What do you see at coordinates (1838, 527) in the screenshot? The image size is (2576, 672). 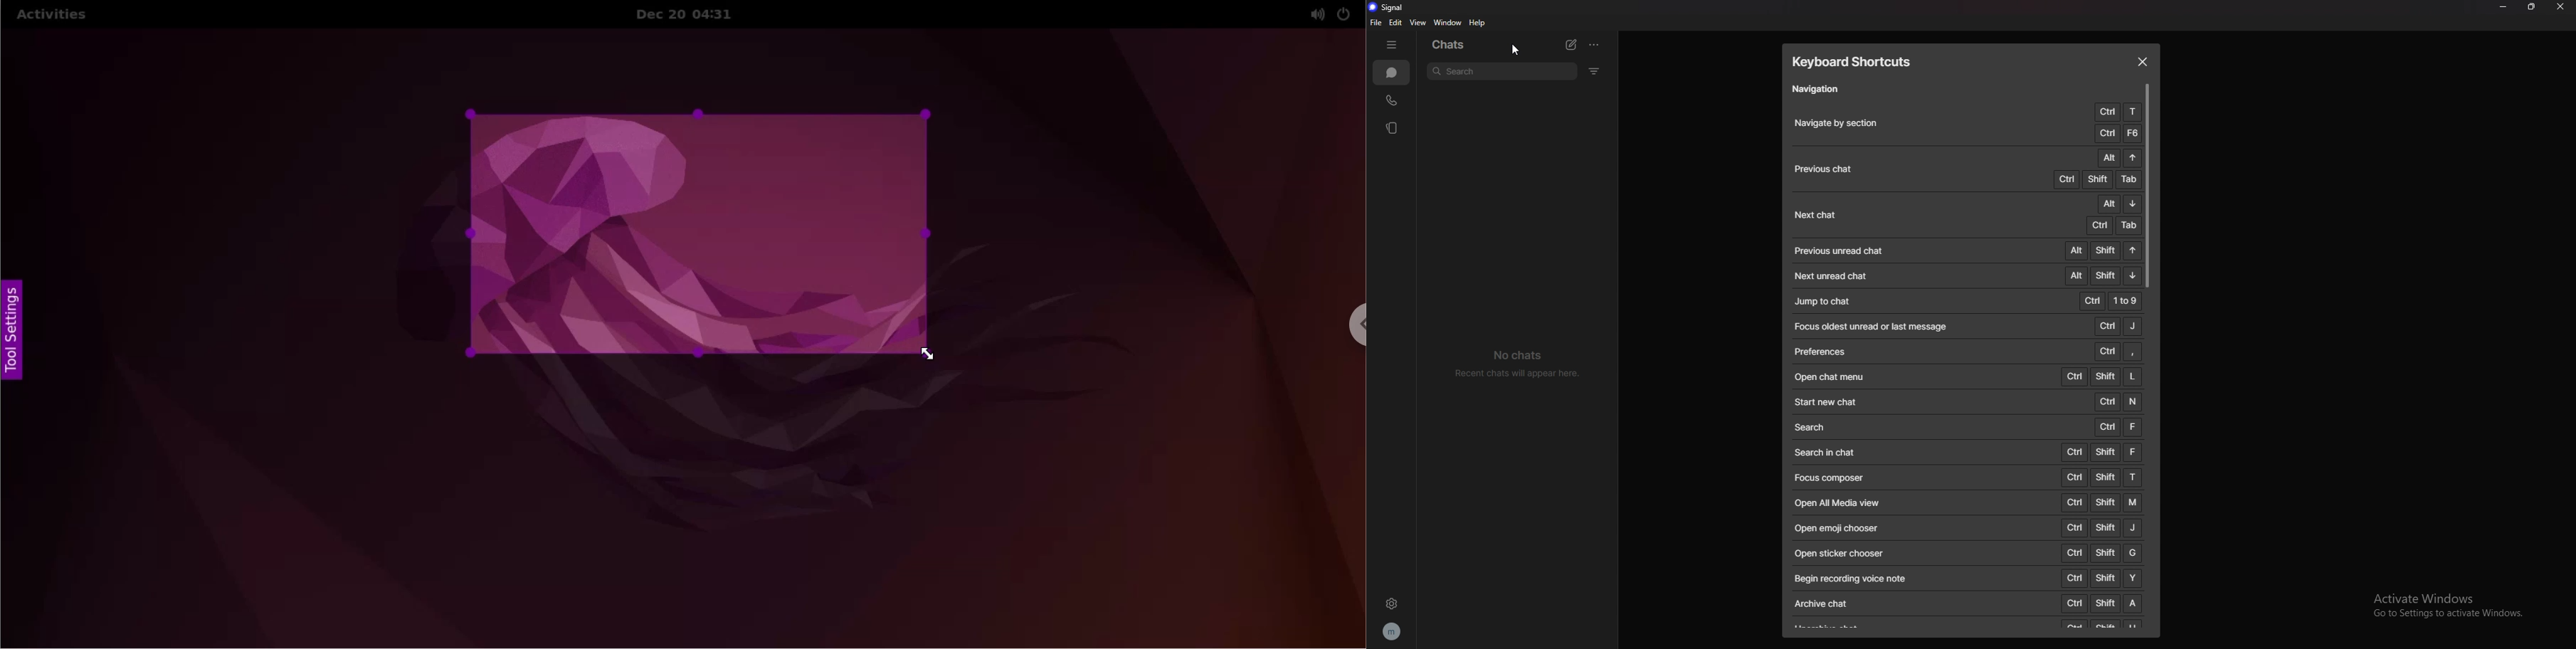 I see `open emoji chooser` at bounding box center [1838, 527].